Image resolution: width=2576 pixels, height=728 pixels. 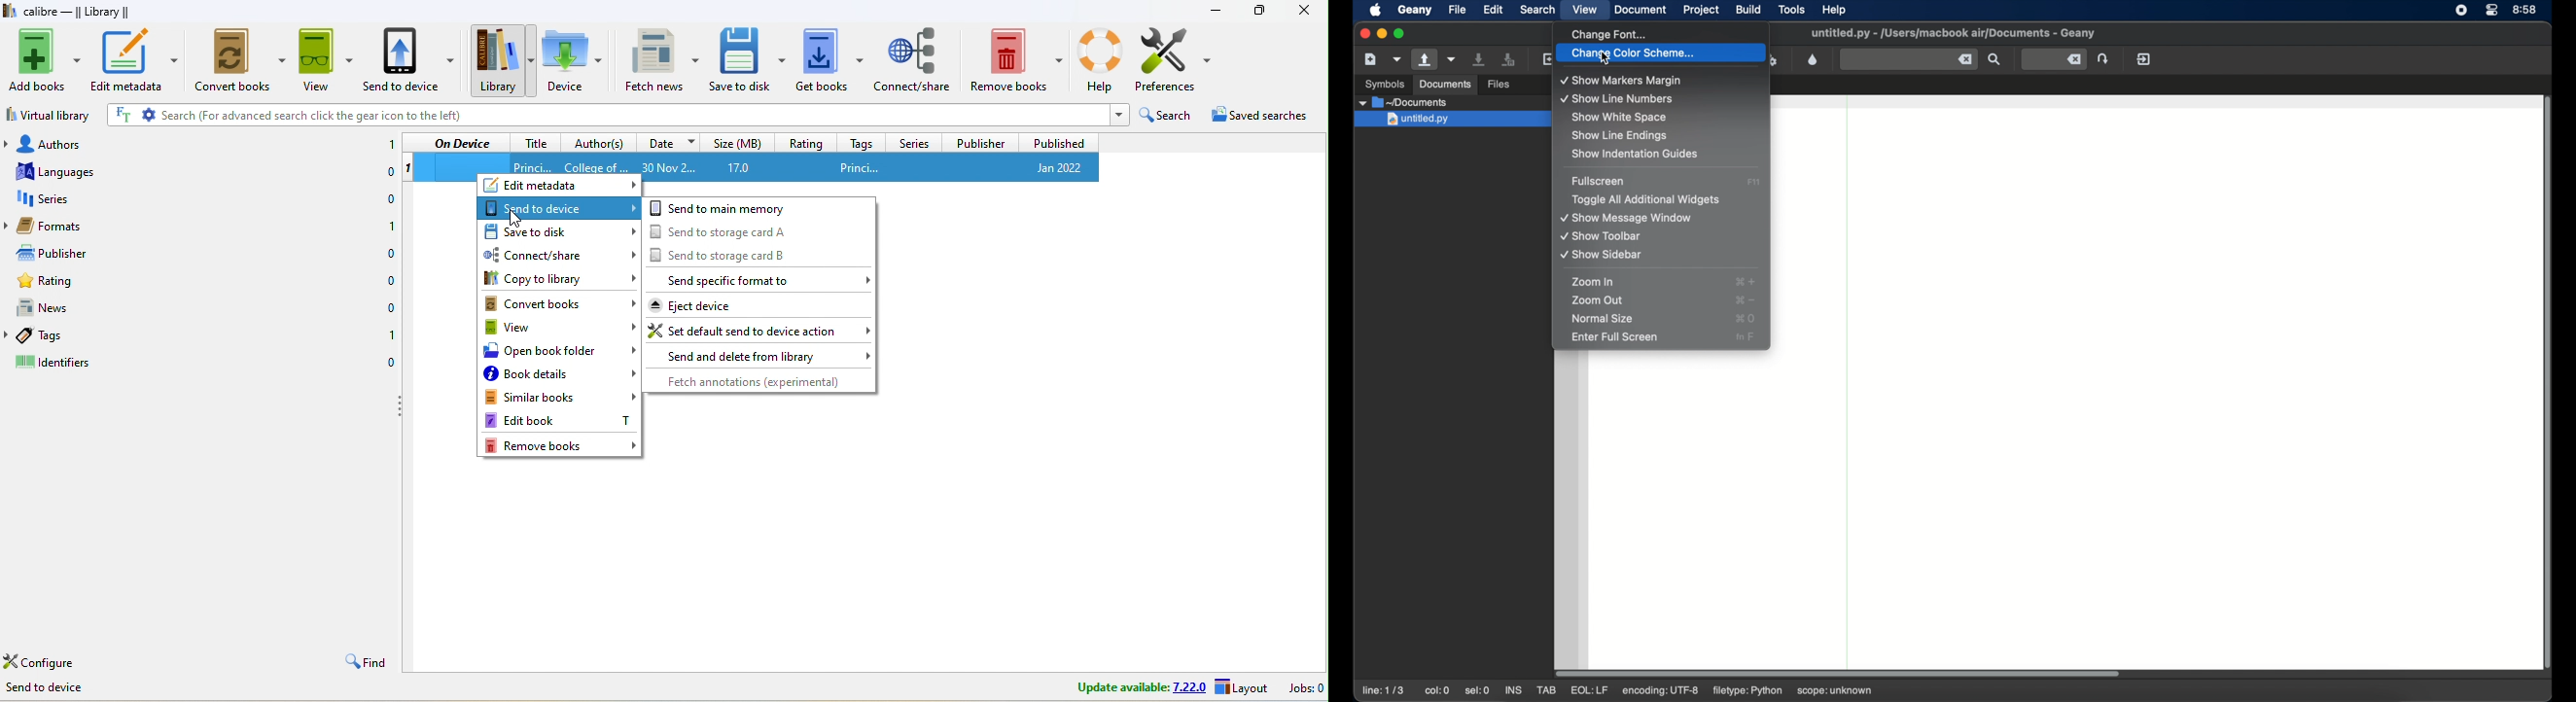 What do you see at coordinates (559, 352) in the screenshot?
I see `open book folder` at bounding box center [559, 352].